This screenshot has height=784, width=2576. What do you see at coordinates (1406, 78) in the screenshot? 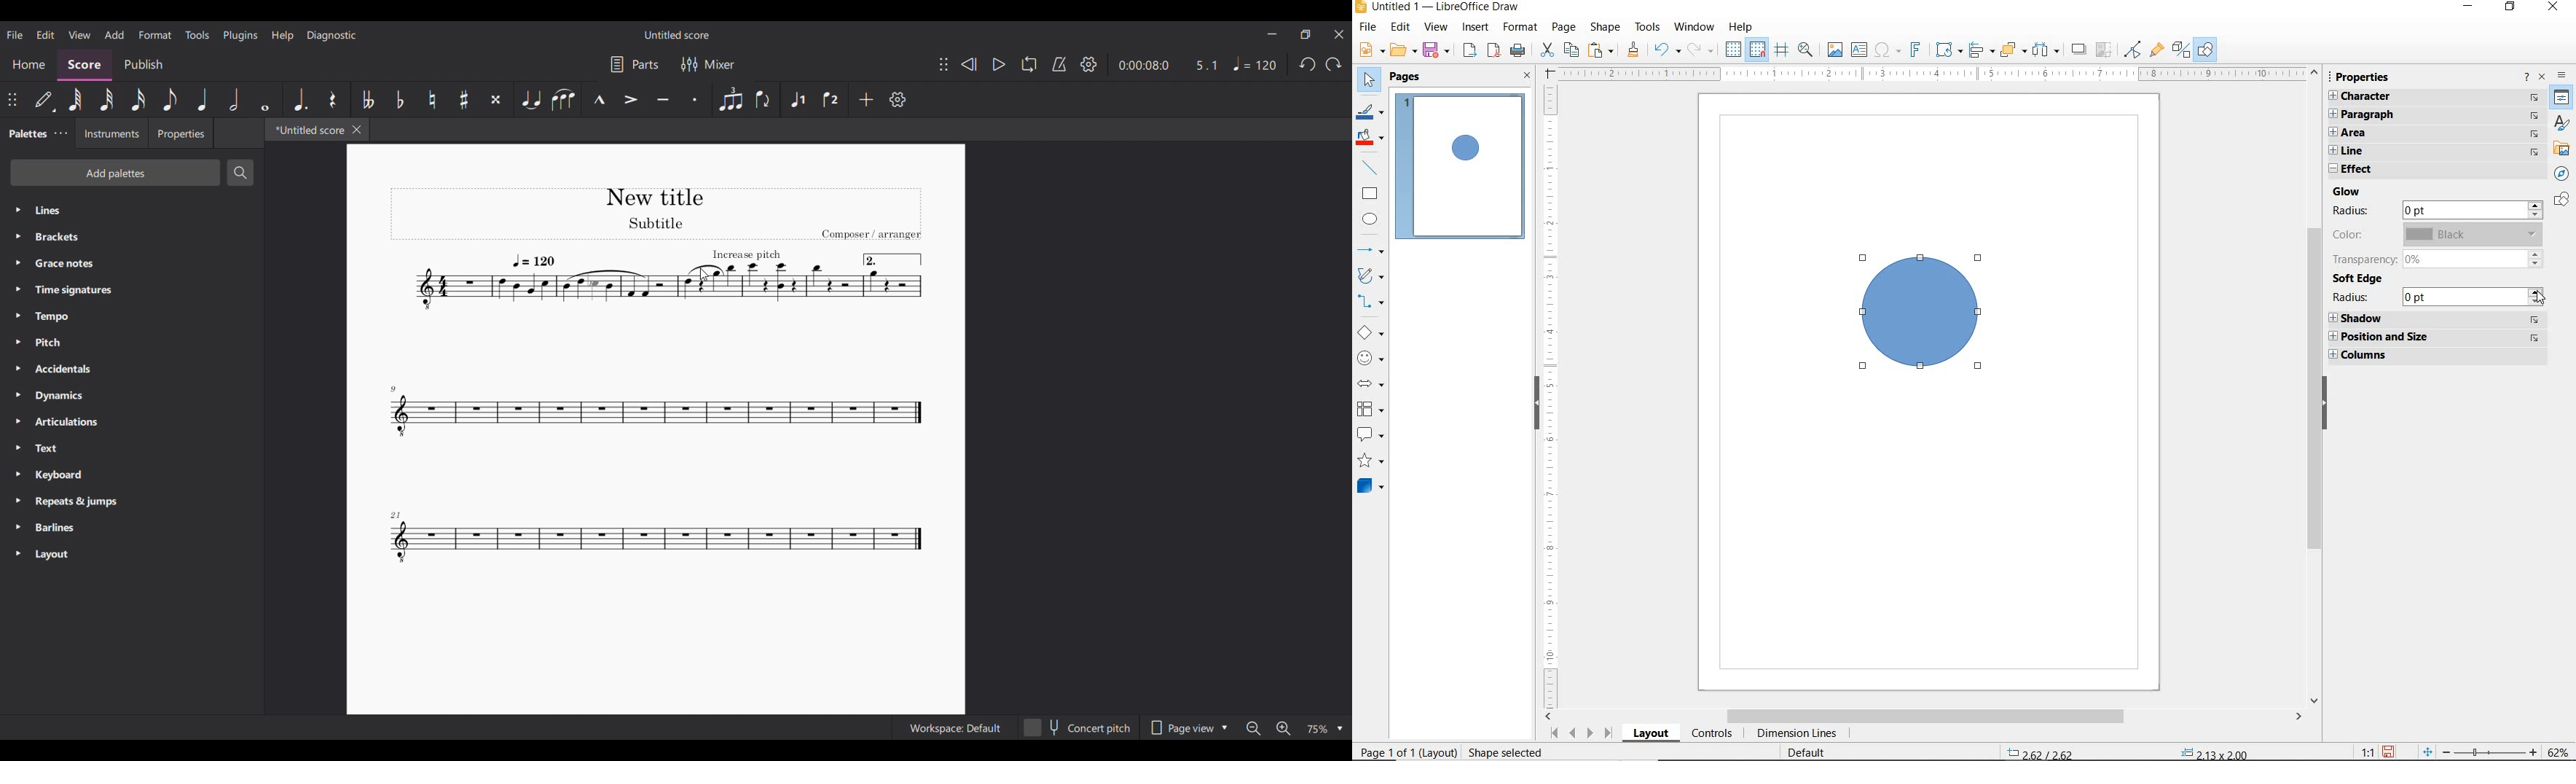
I see `PAGES` at bounding box center [1406, 78].